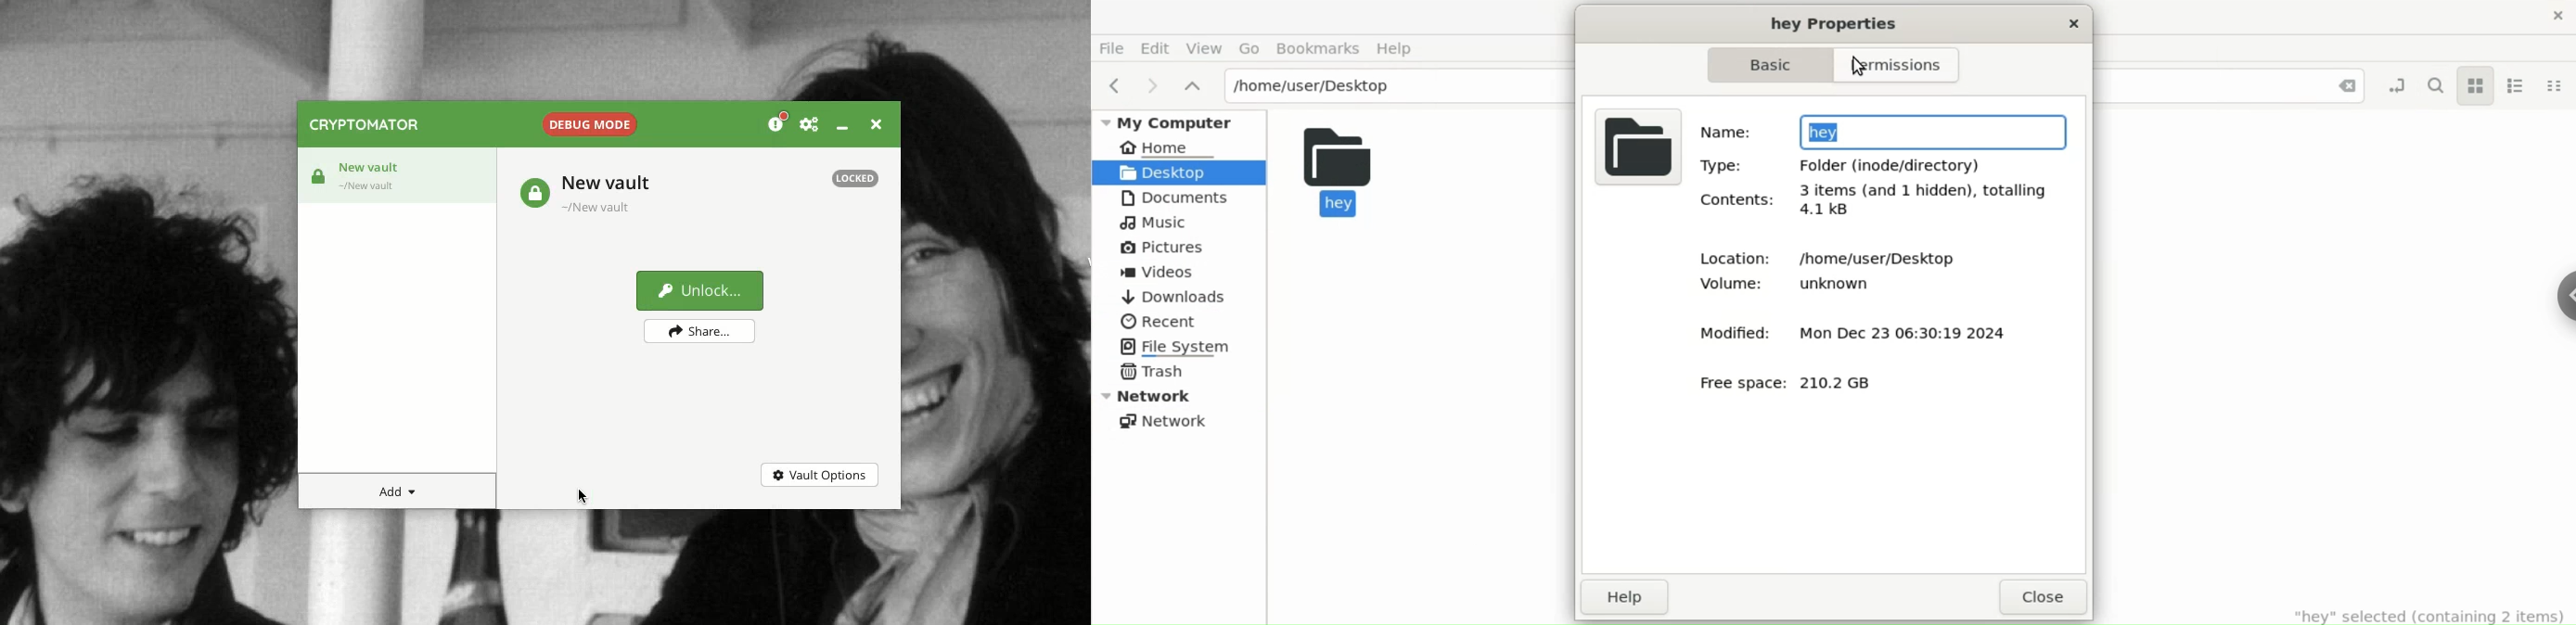 The height and width of the screenshot is (644, 2576). What do you see at coordinates (1158, 323) in the screenshot?
I see `Recent` at bounding box center [1158, 323].